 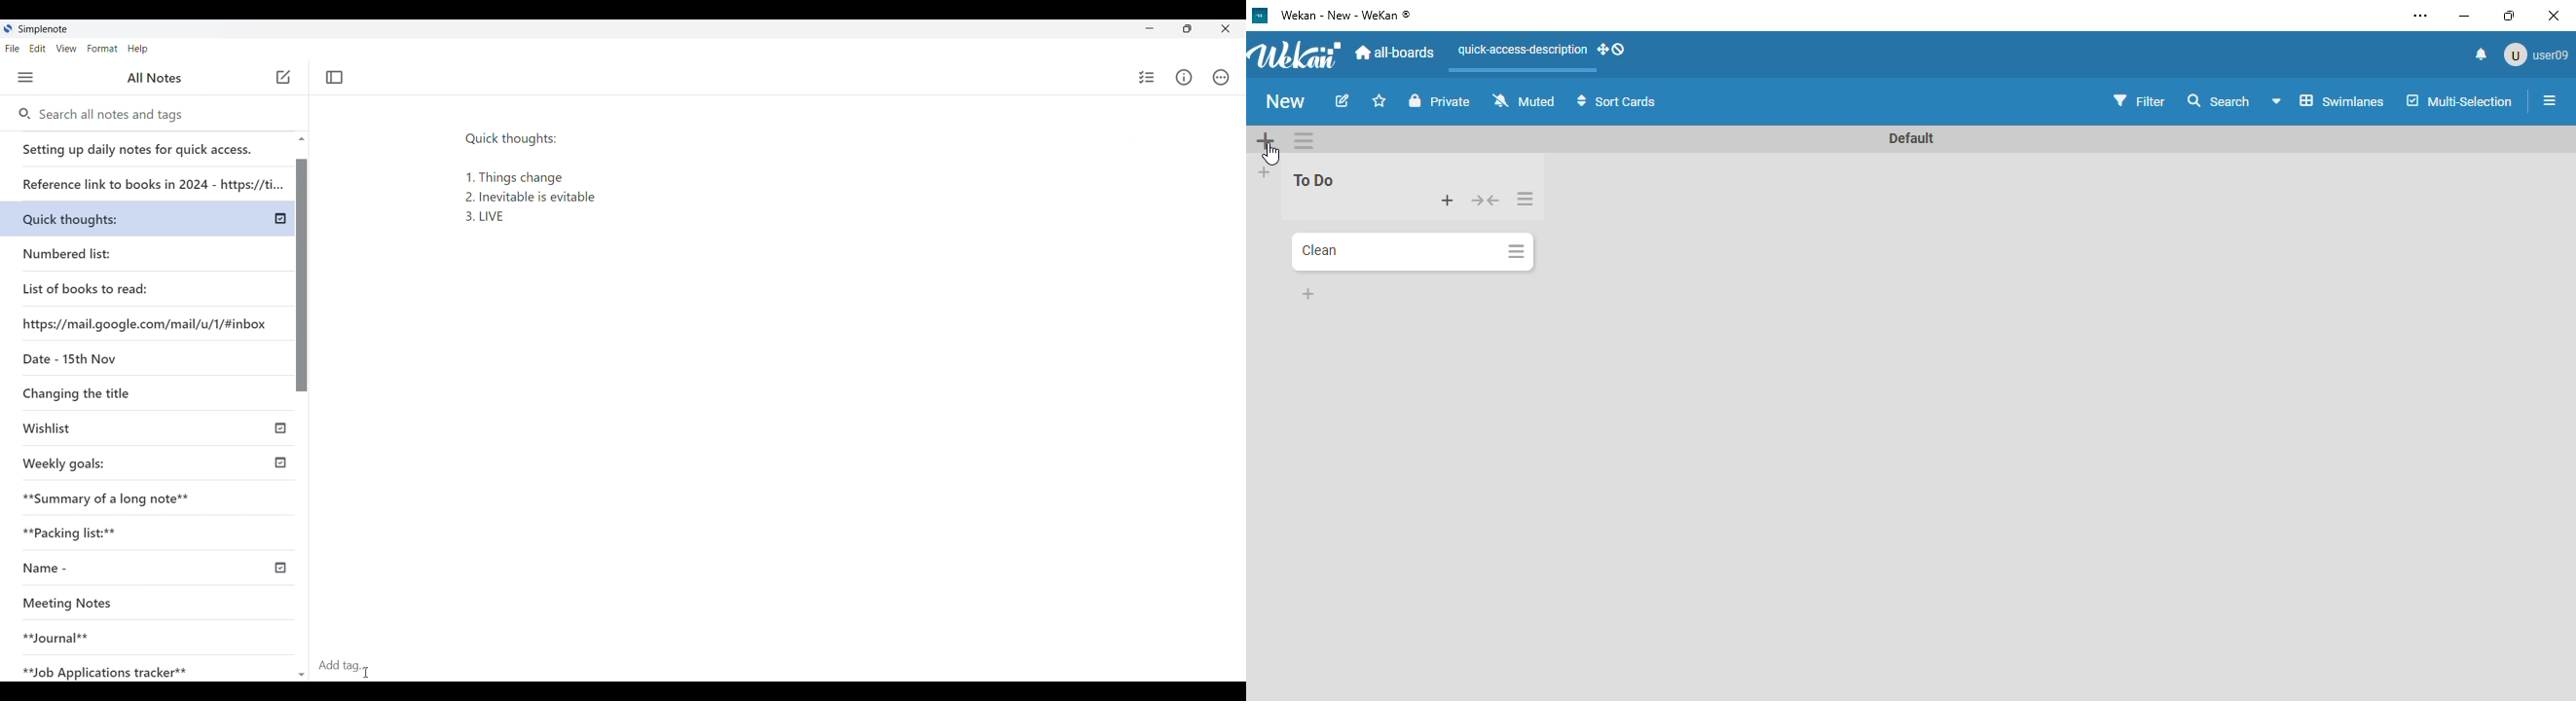 What do you see at coordinates (302, 675) in the screenshot?
I see `Quick slide to top` at bounding box center [302, 675].